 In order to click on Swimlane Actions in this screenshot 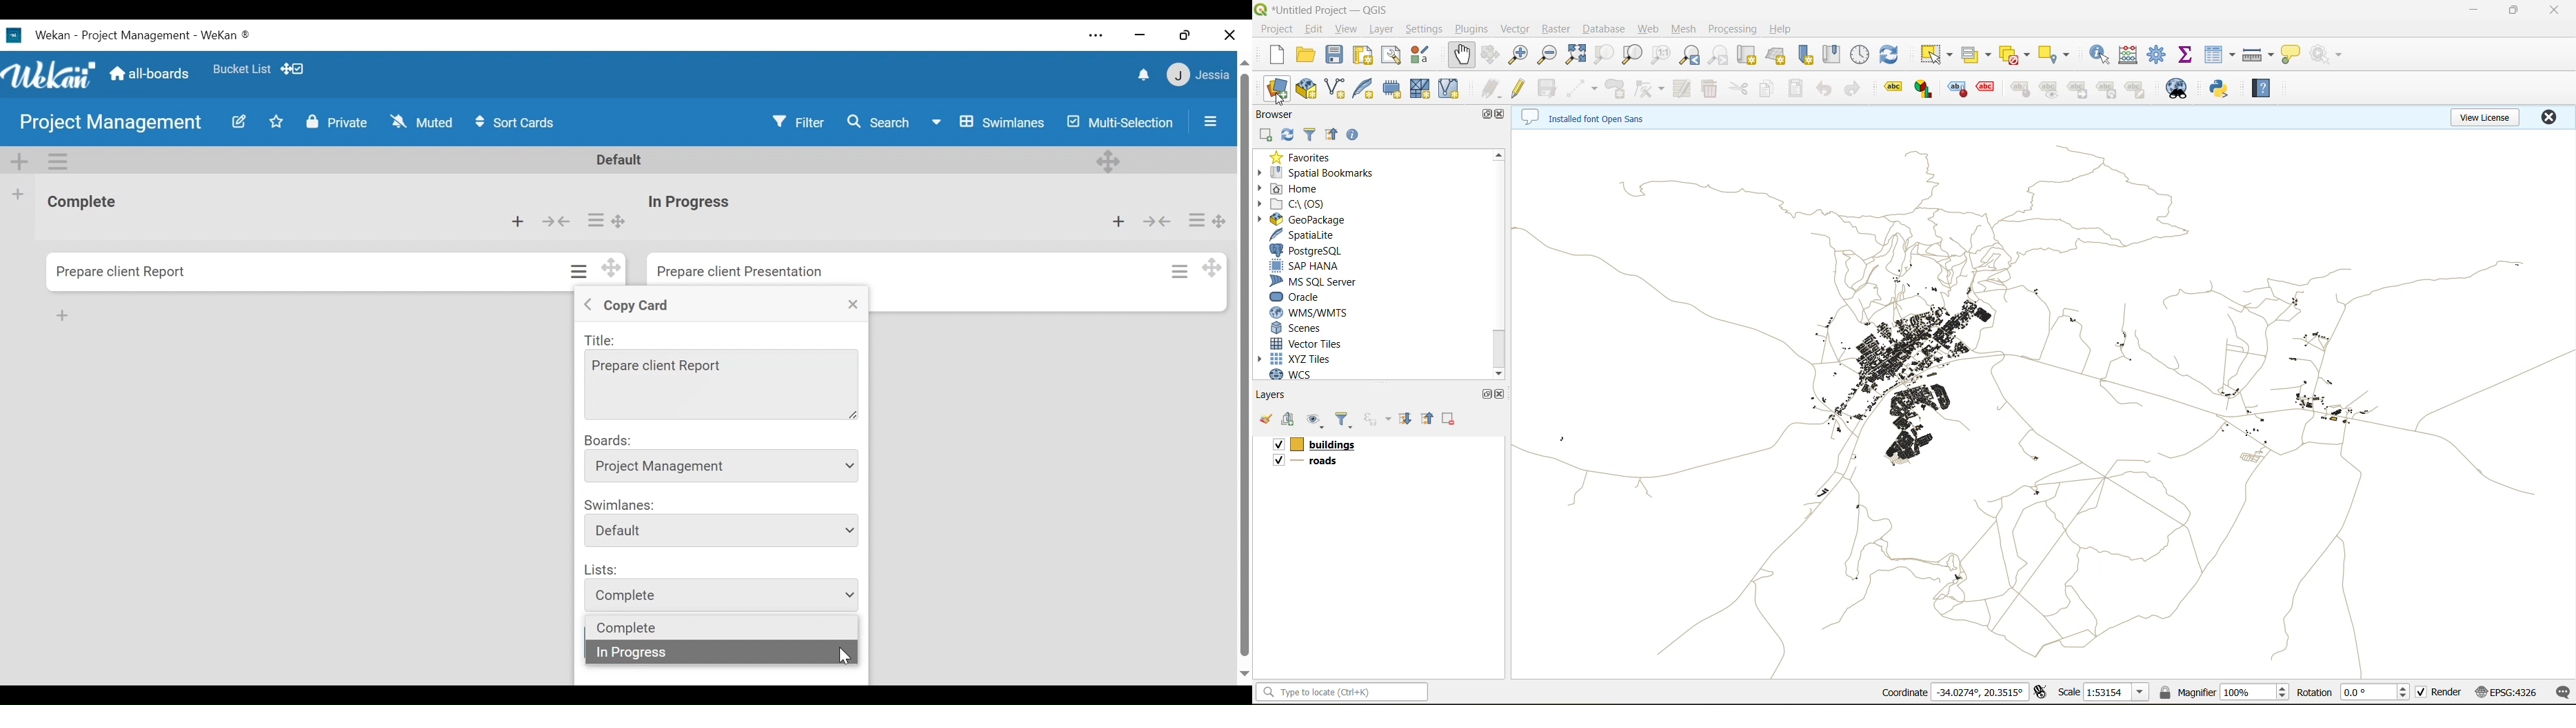, I will do `click(59, 162)`.